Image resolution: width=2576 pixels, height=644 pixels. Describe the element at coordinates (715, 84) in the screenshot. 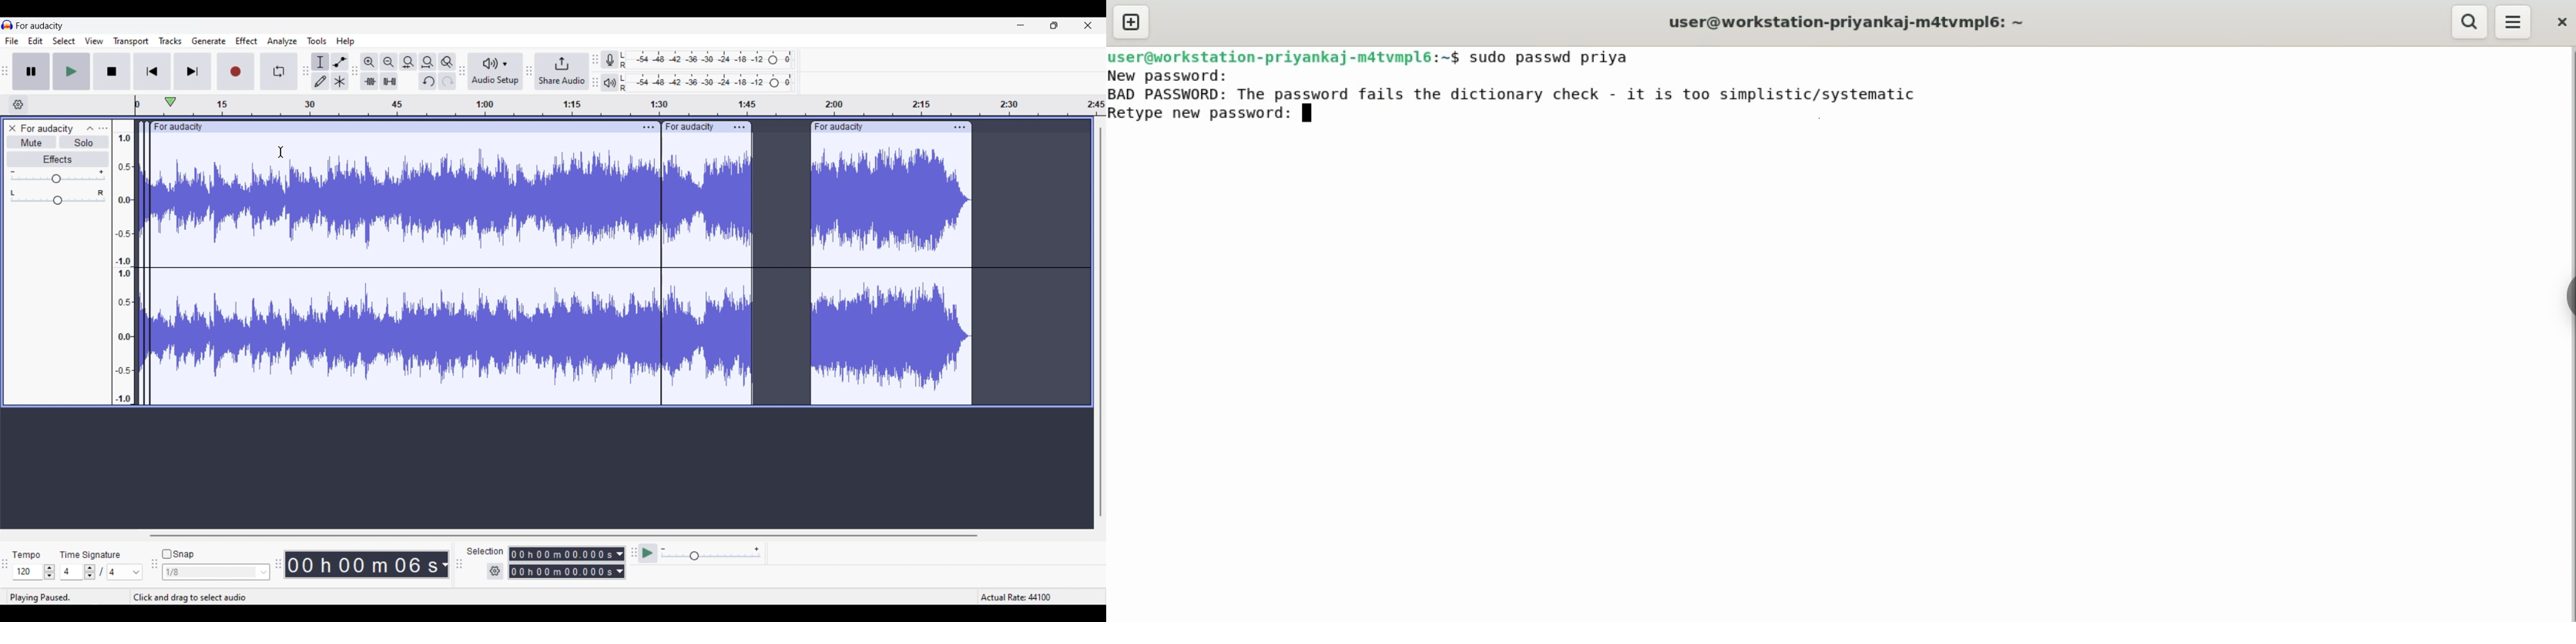

I see `Playback level` at that location.